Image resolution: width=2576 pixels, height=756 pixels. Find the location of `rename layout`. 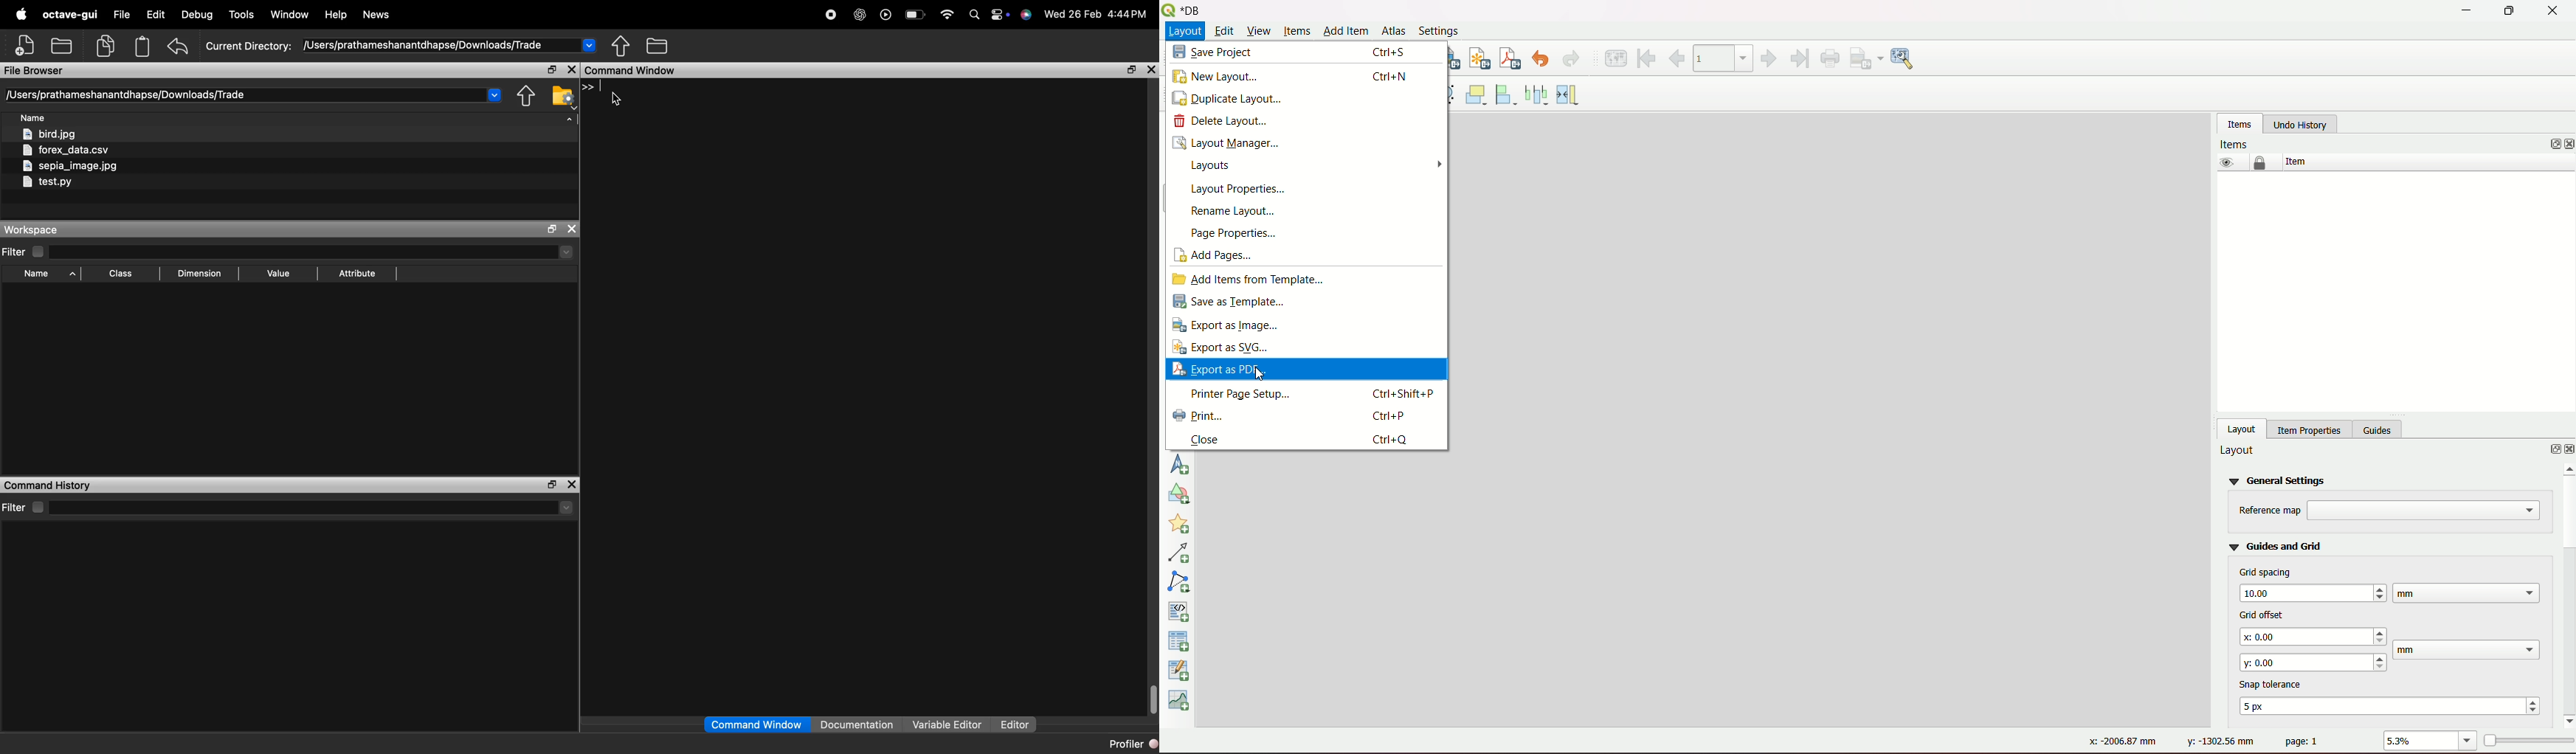

rename layout is located at coordinates (1229, 212).